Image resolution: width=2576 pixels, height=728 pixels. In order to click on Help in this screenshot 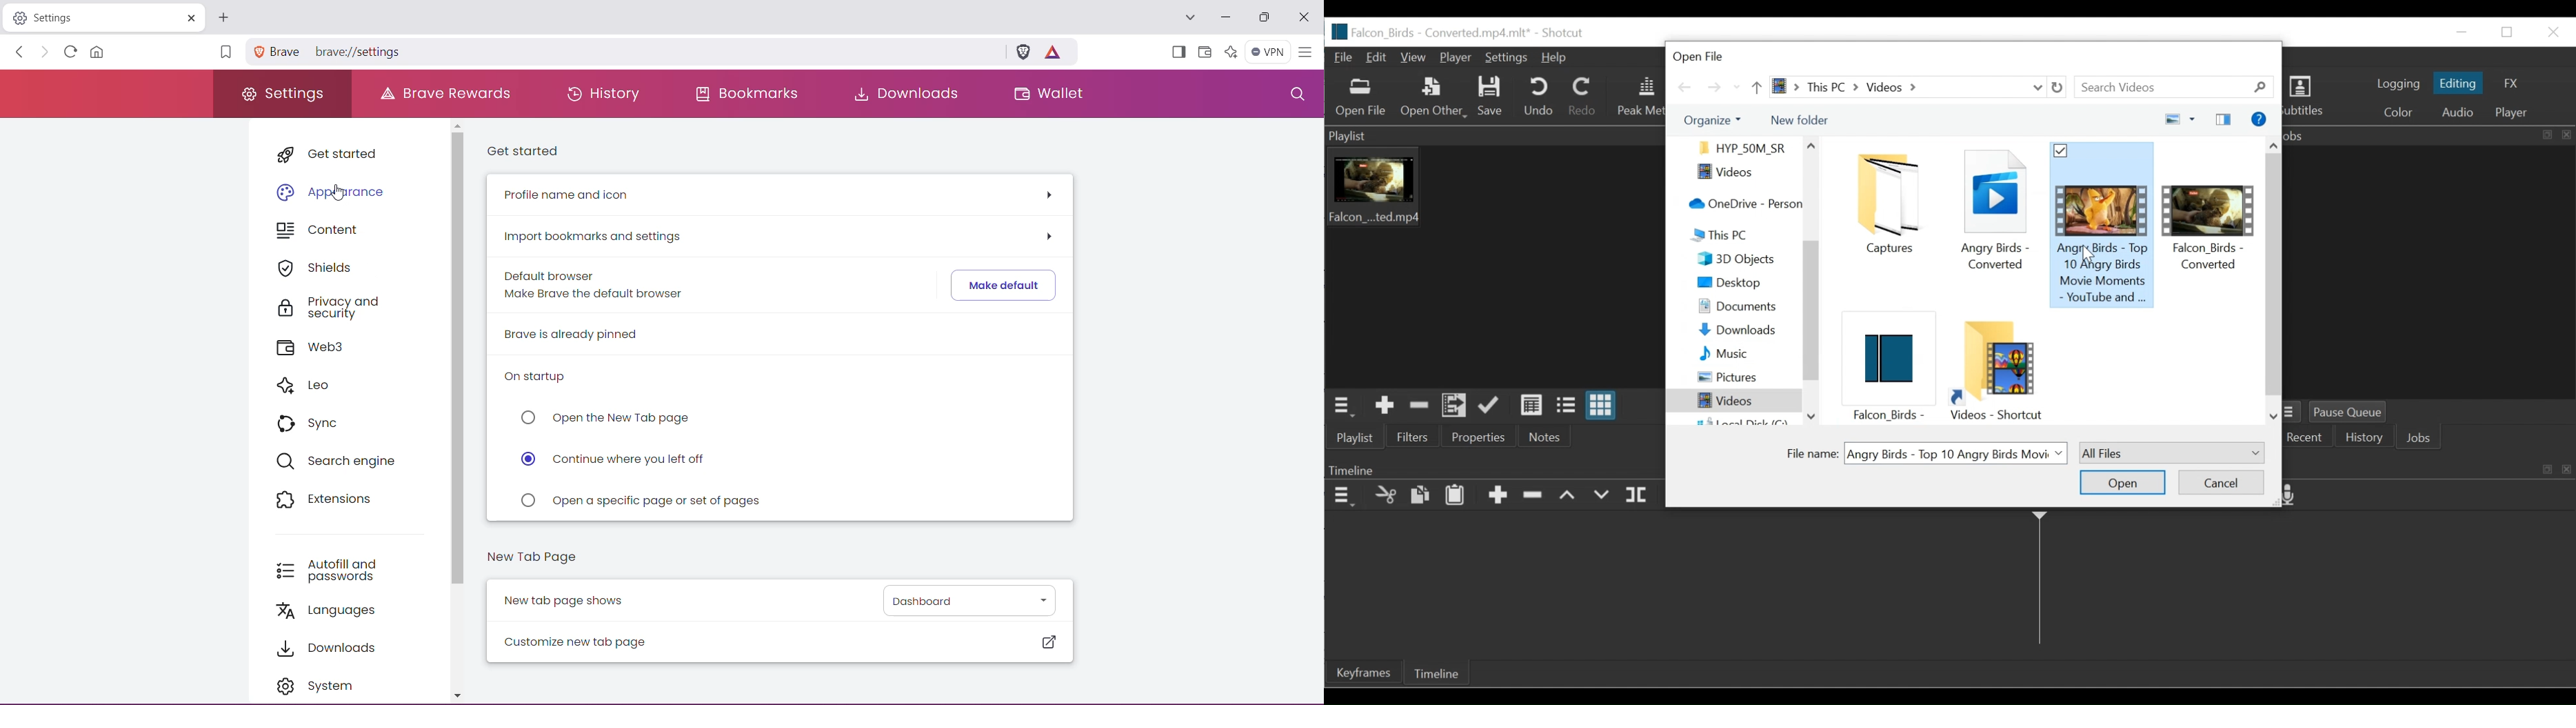, I will do `click(1554, 59)`.